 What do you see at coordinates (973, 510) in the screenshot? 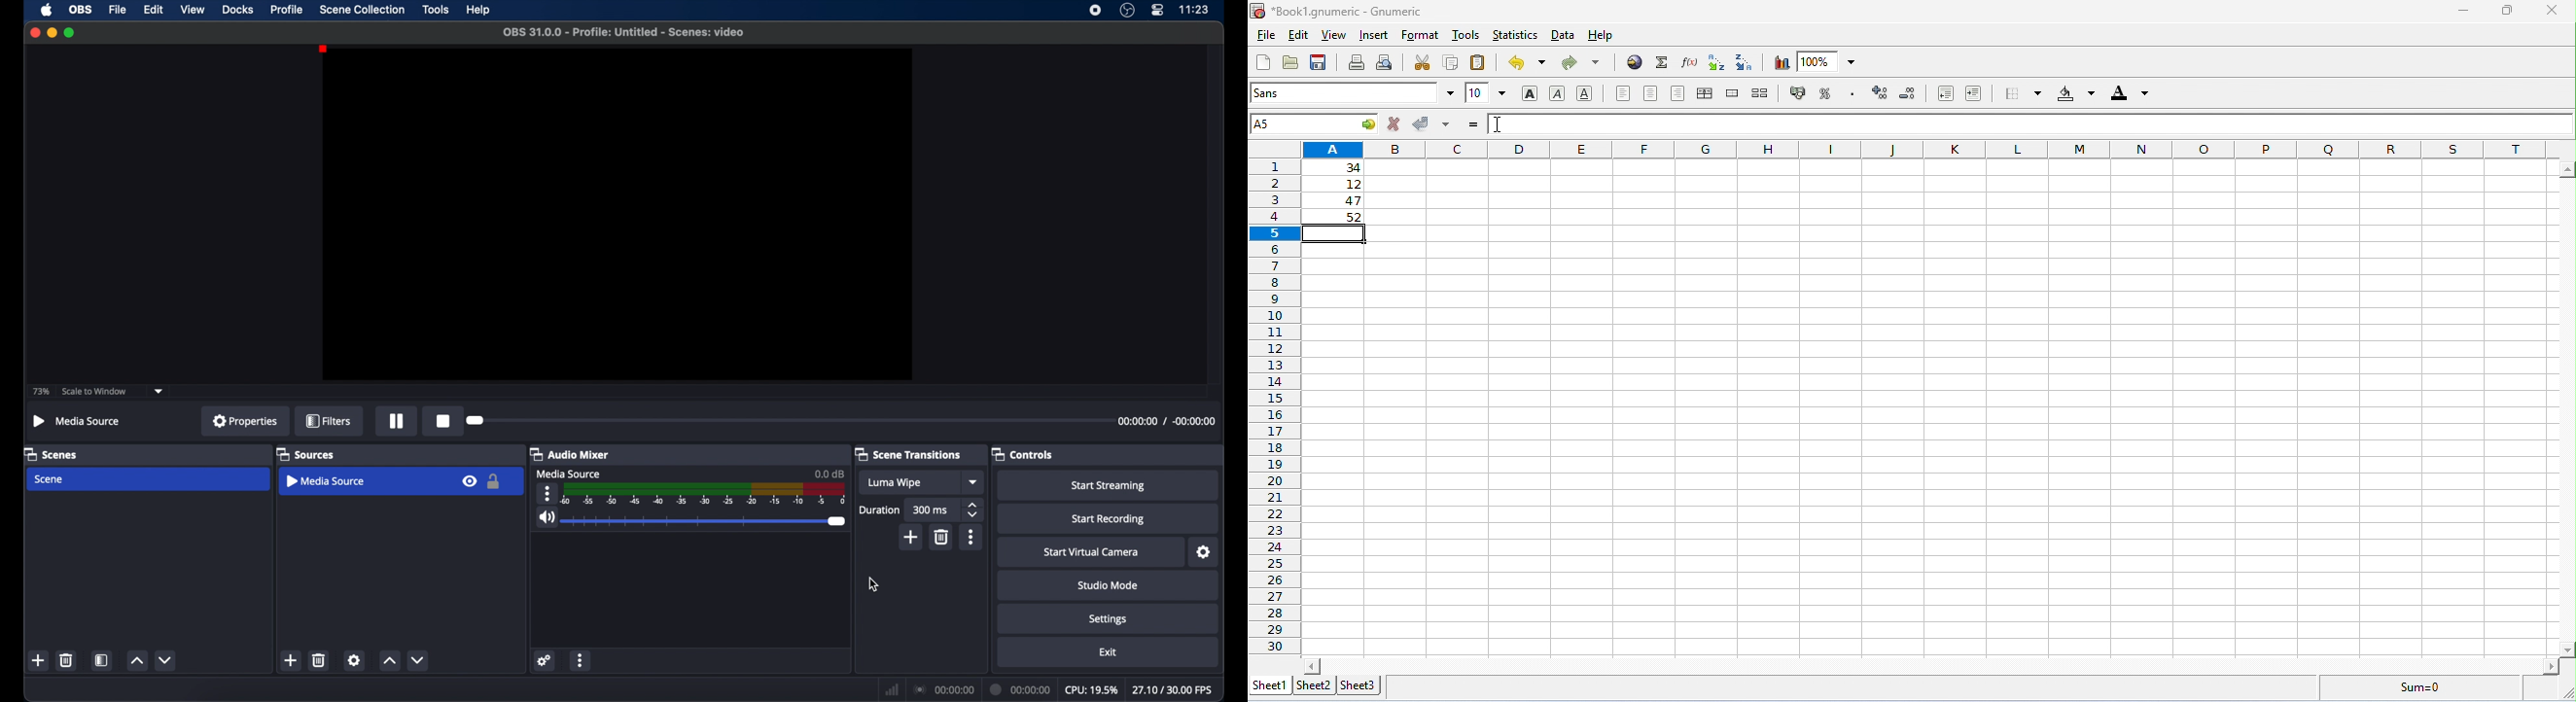
I see `stepper buttons` at bounding box center [973, 510].